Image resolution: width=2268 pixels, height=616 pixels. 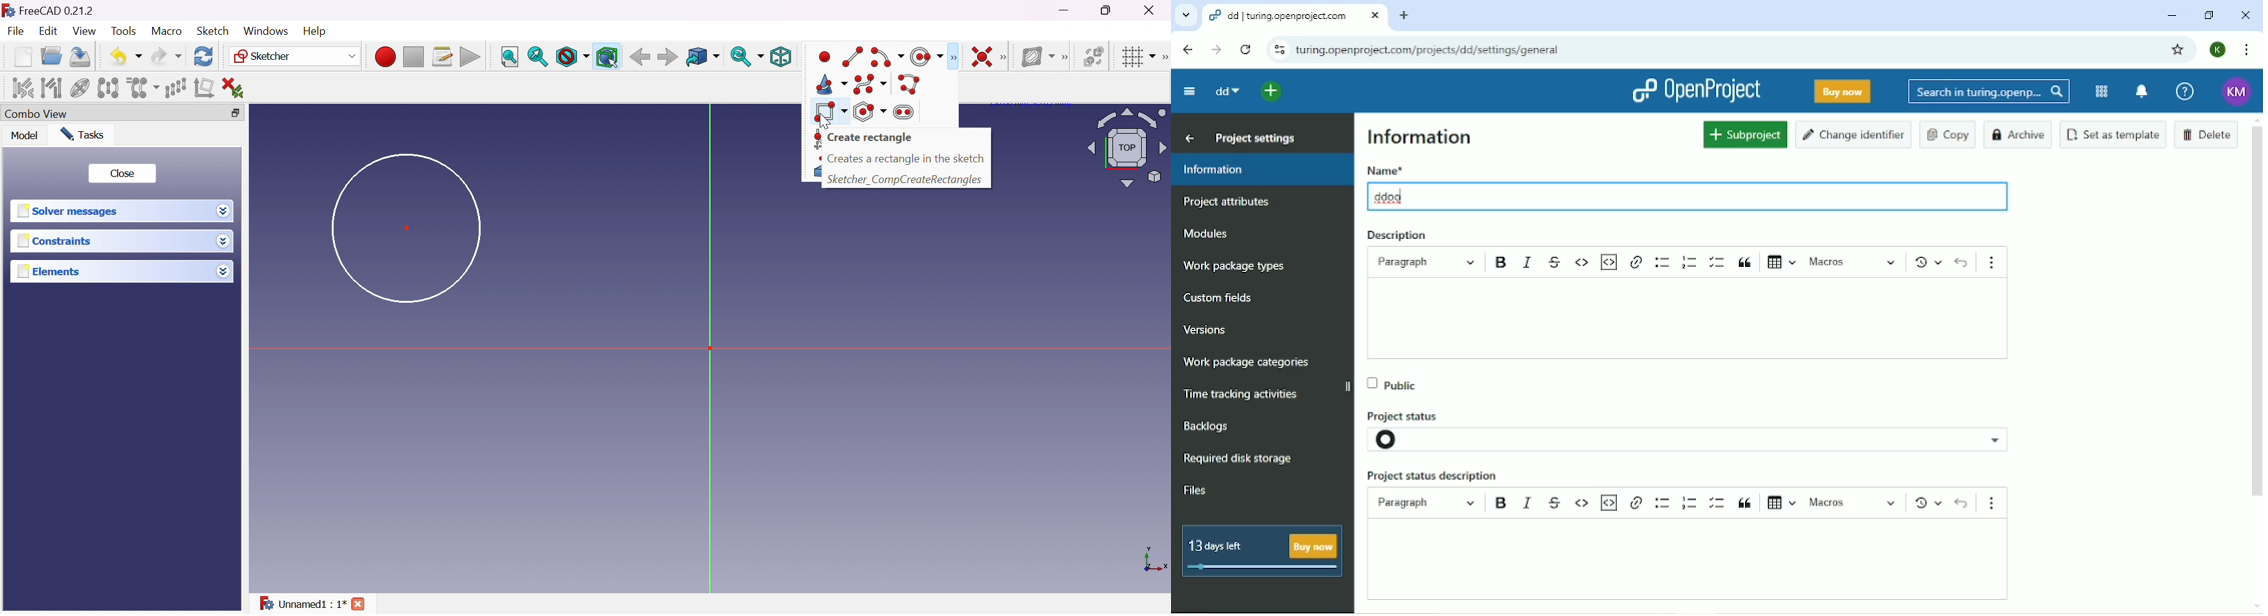 I want to click on insert code snippet, so click(x=1610, y=501).